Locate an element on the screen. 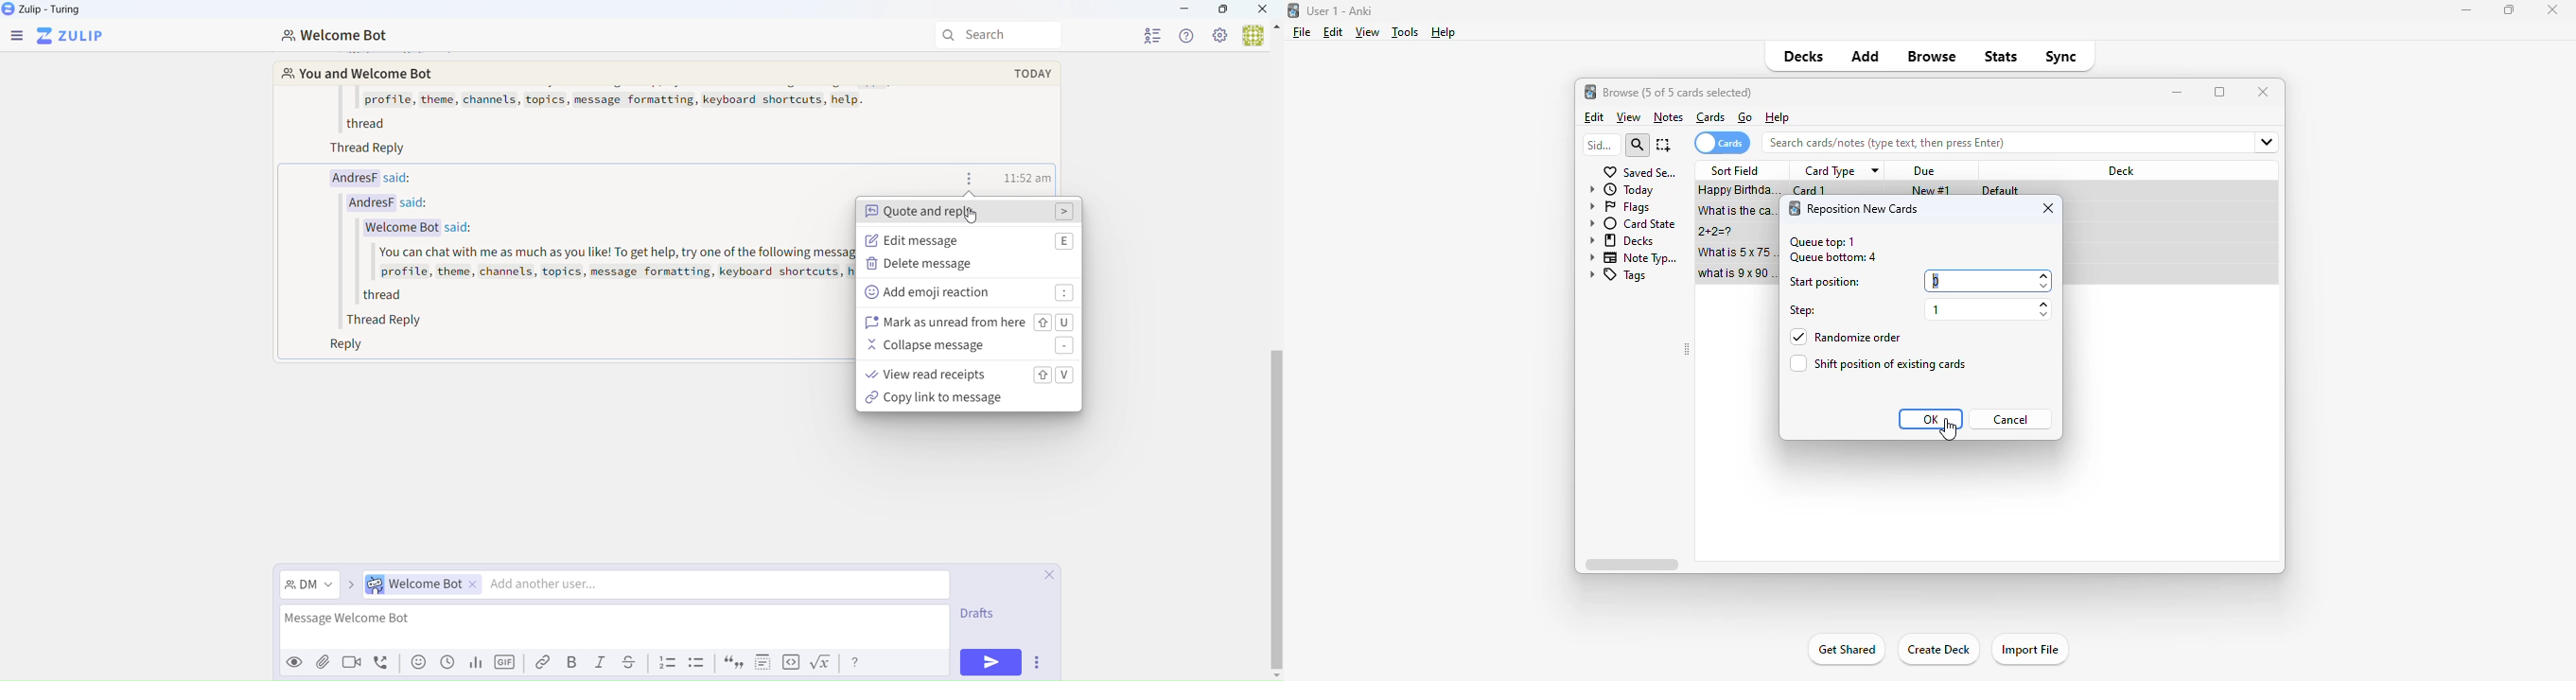 The height and width of the screenshot is (700, 2576). logo is located at coordinates (1796, 209).